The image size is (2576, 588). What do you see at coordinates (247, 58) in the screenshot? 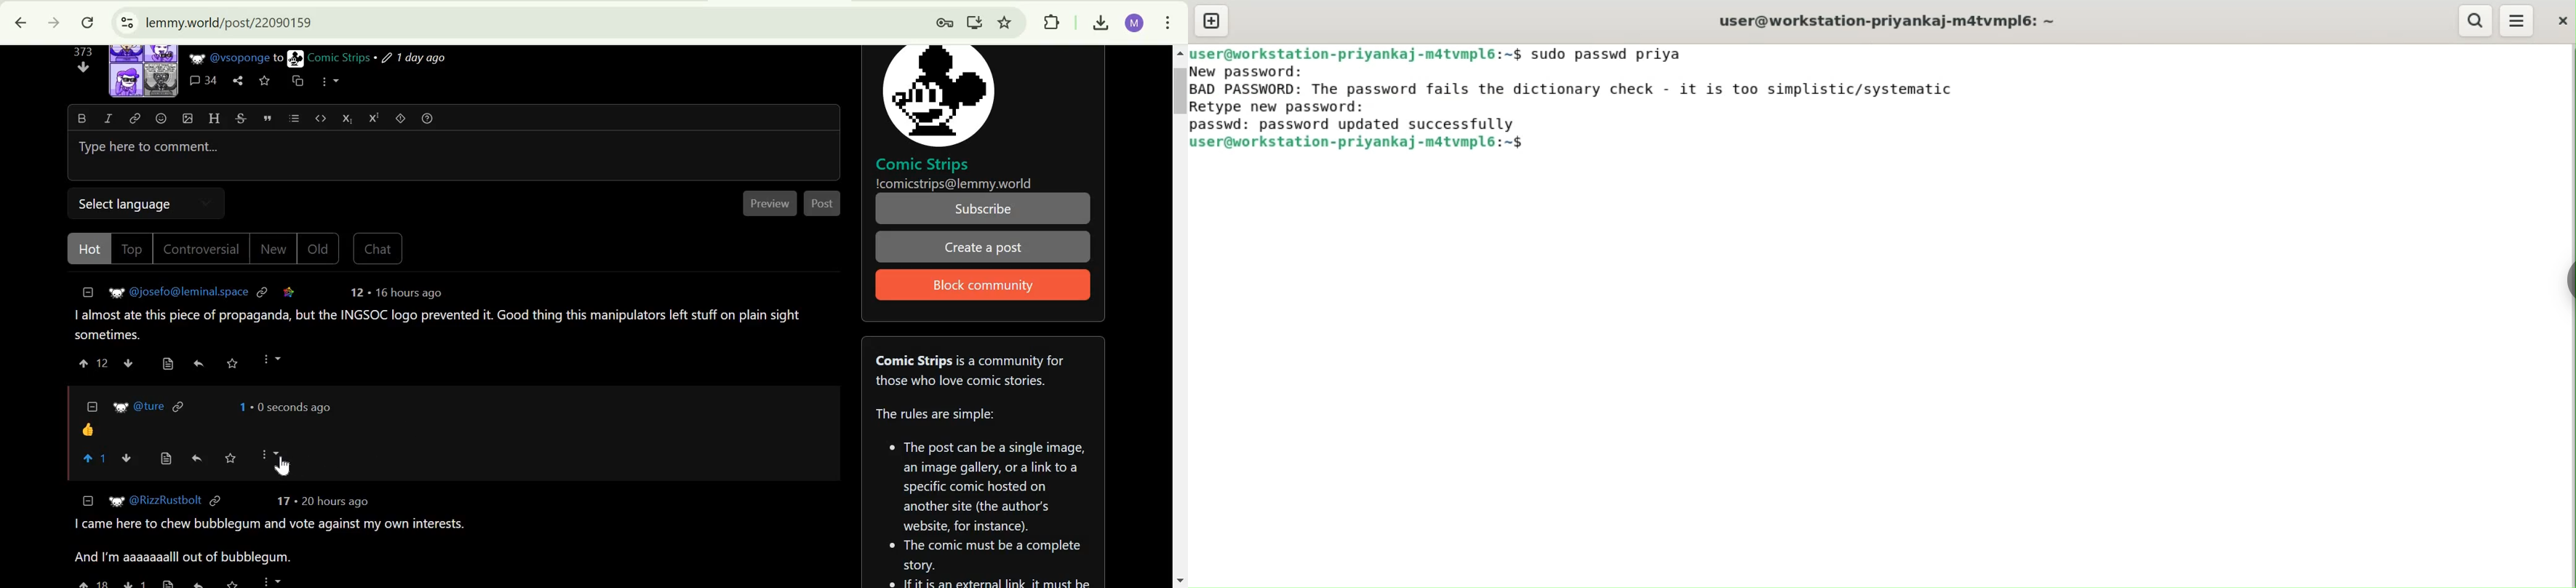
I see `@vsoponge to` at bounding box center [247, 58].